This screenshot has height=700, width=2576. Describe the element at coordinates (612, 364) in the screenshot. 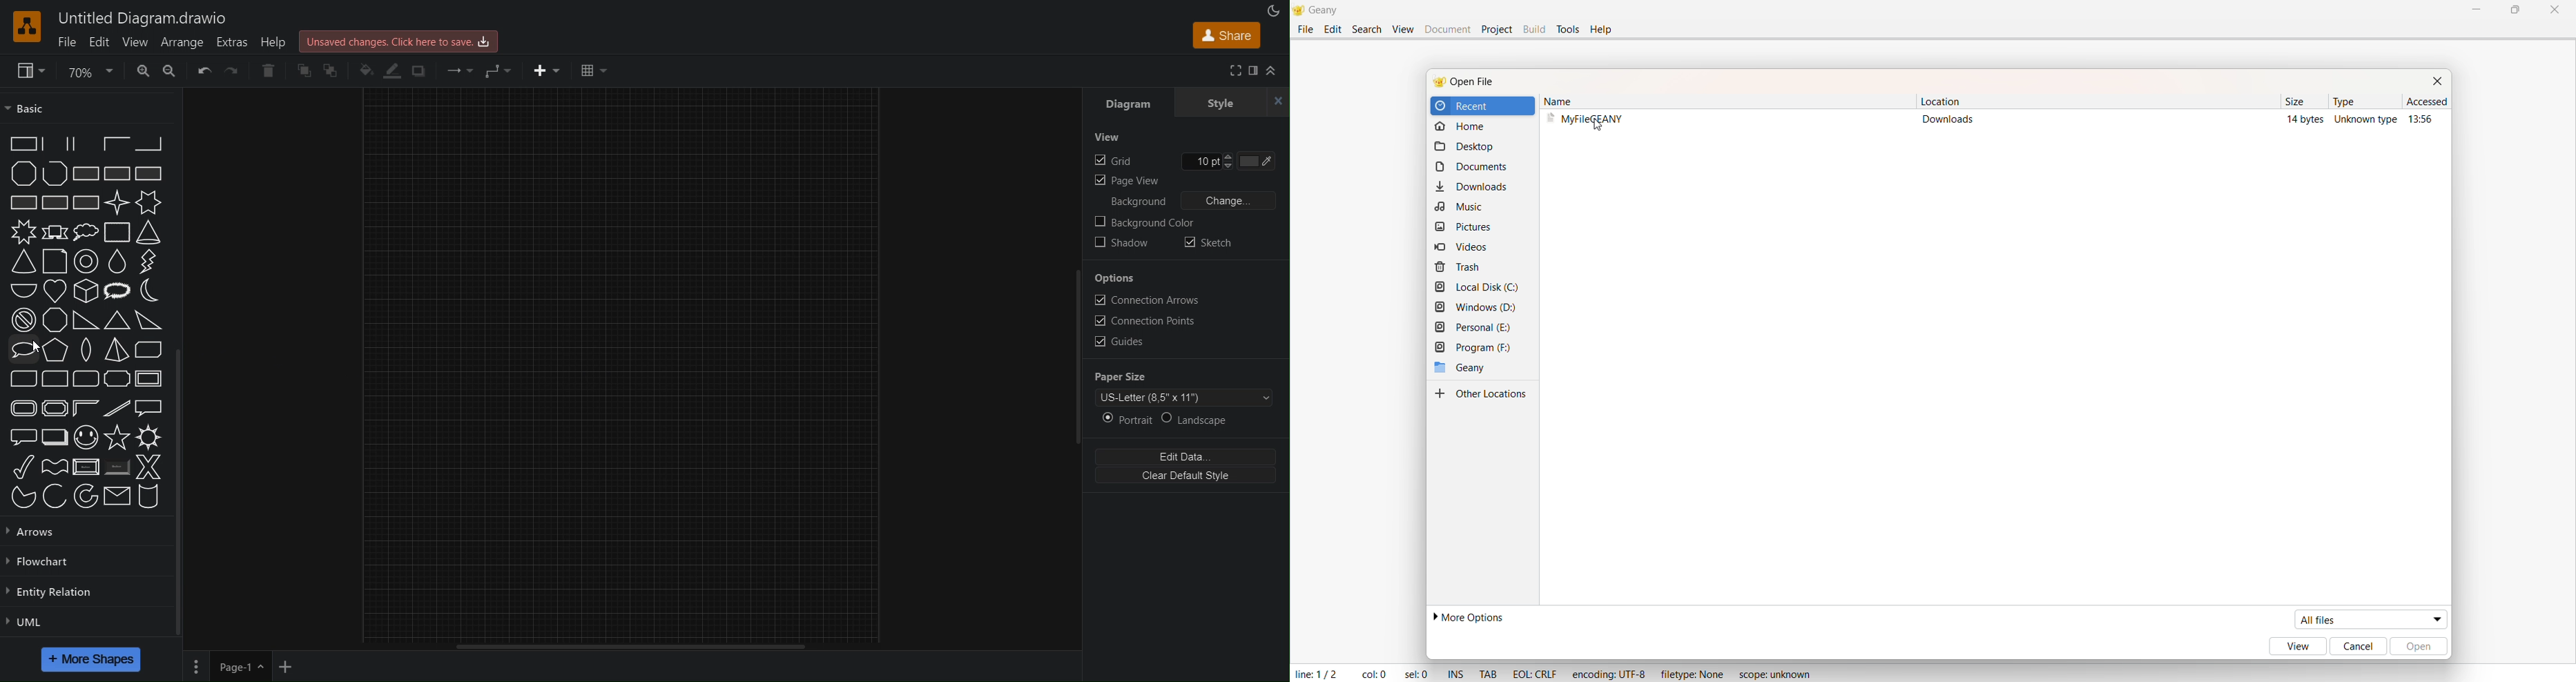

I see `Canvas` at that location.